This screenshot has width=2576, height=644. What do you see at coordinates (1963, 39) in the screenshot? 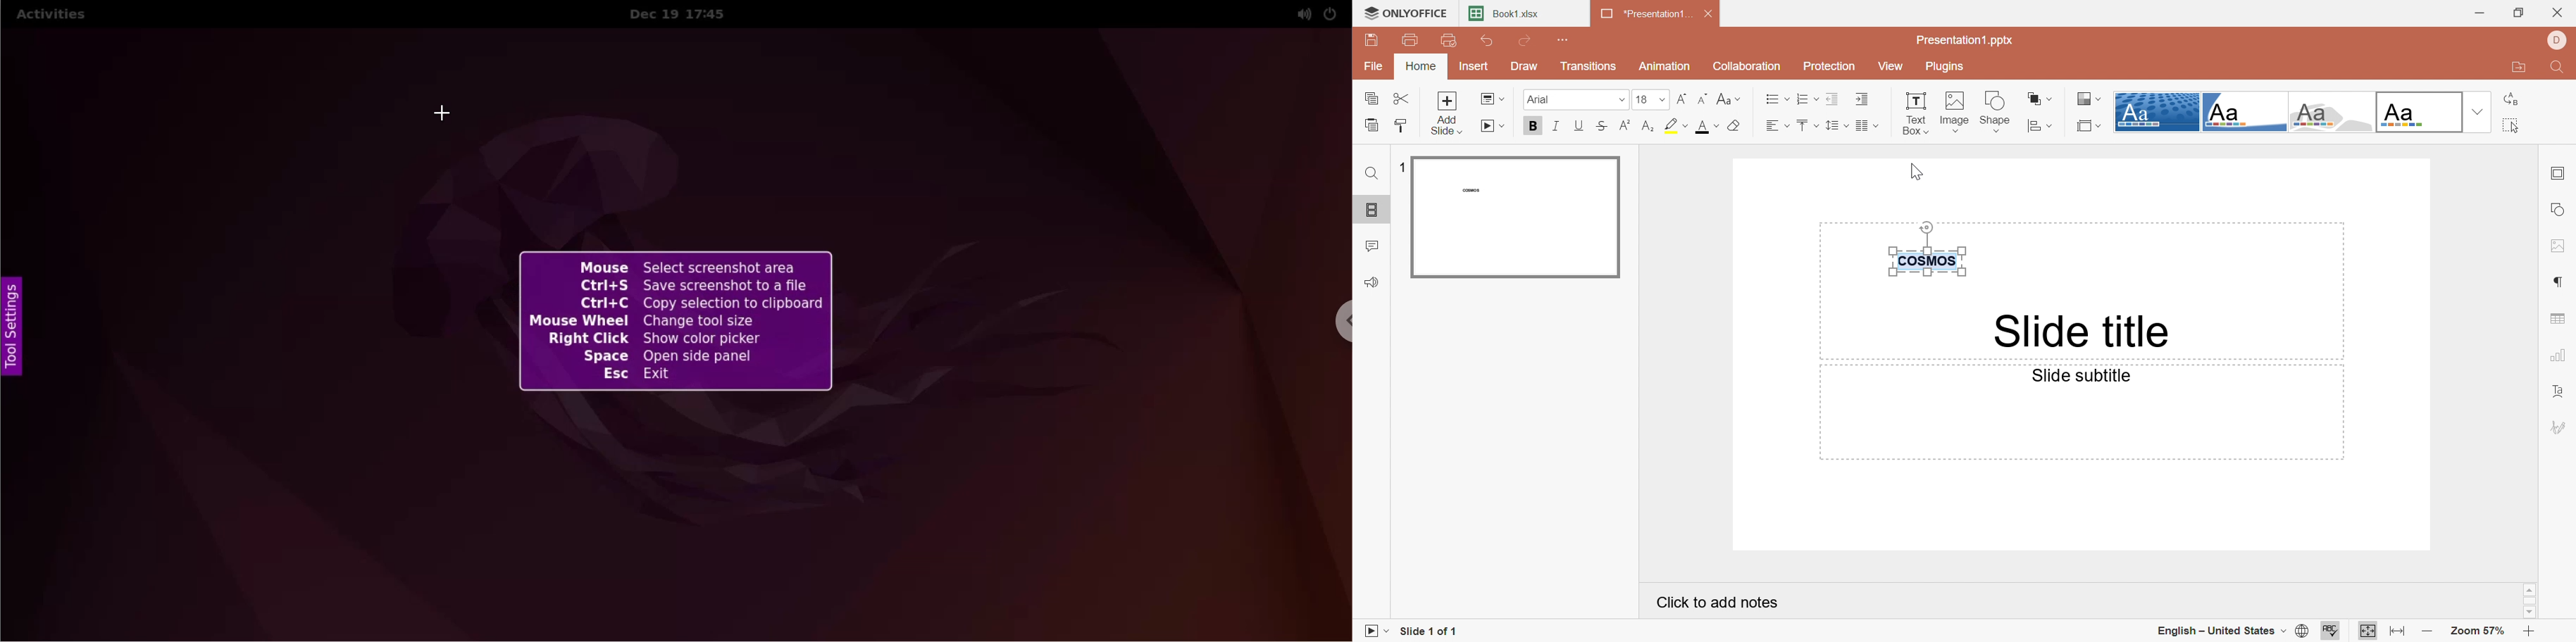
I see `Presentation1.pptx` at bounding box center [1963, 39].